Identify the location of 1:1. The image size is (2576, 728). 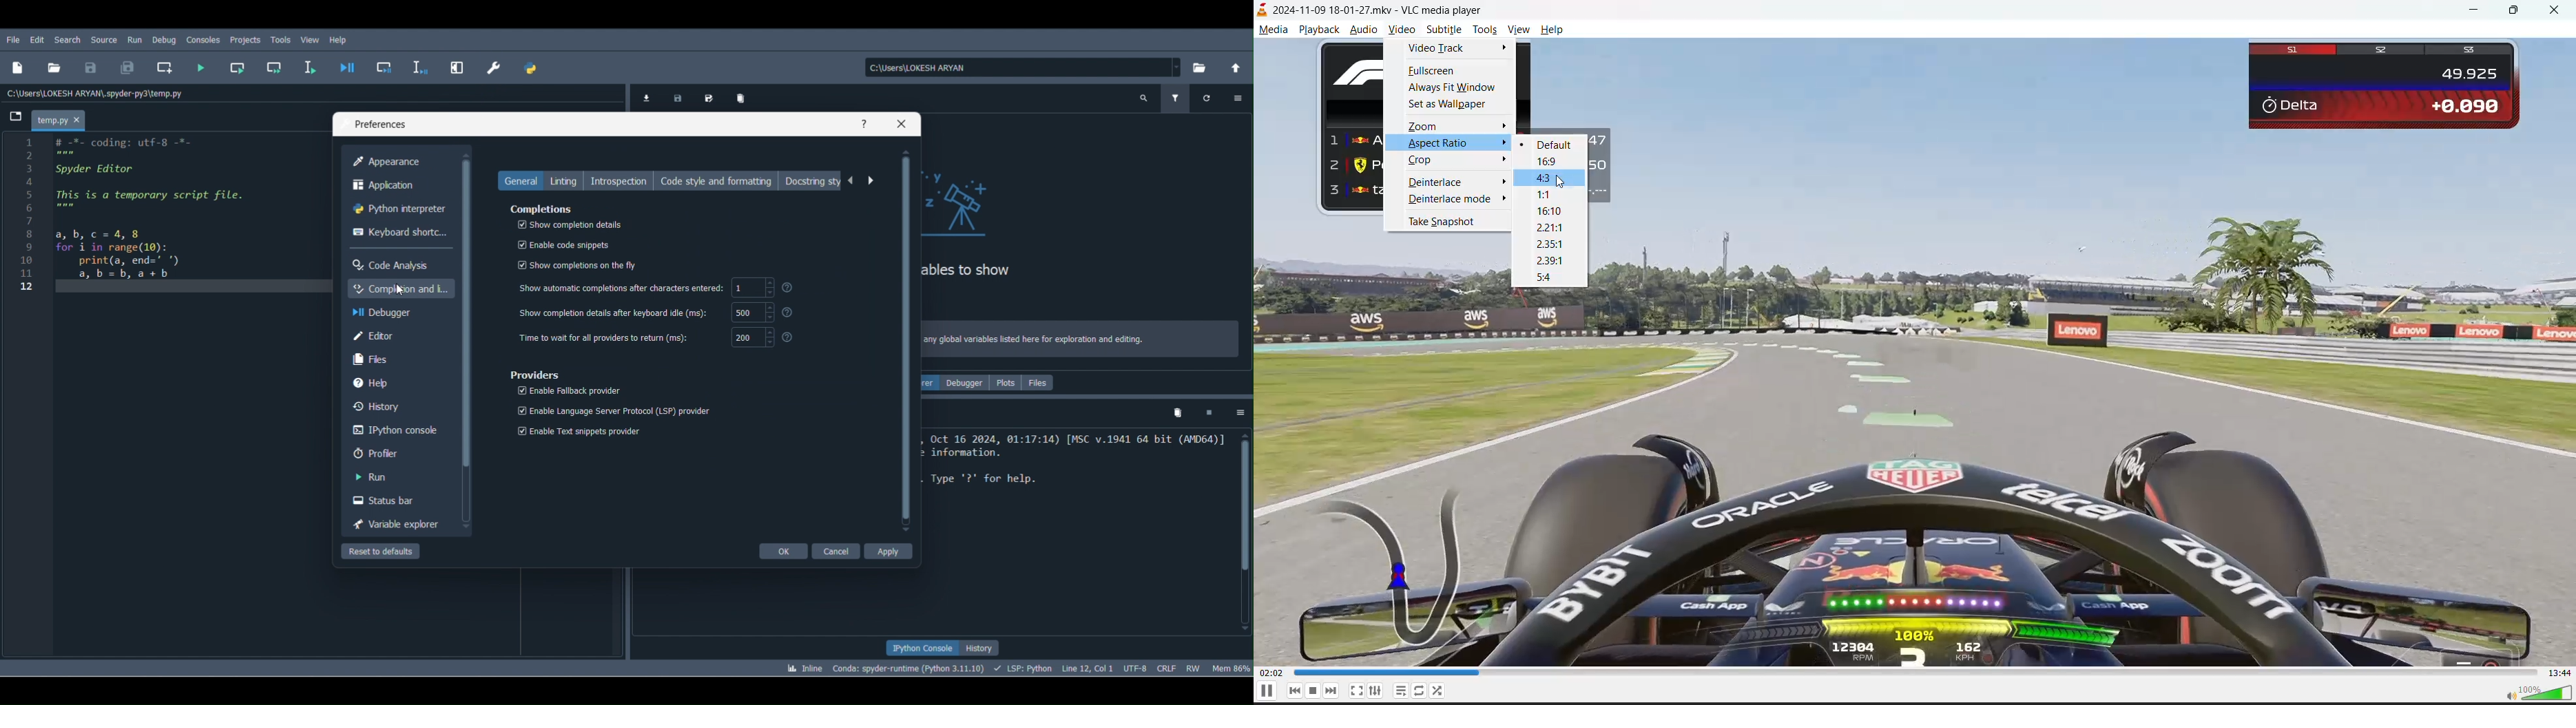
(1548, 194).